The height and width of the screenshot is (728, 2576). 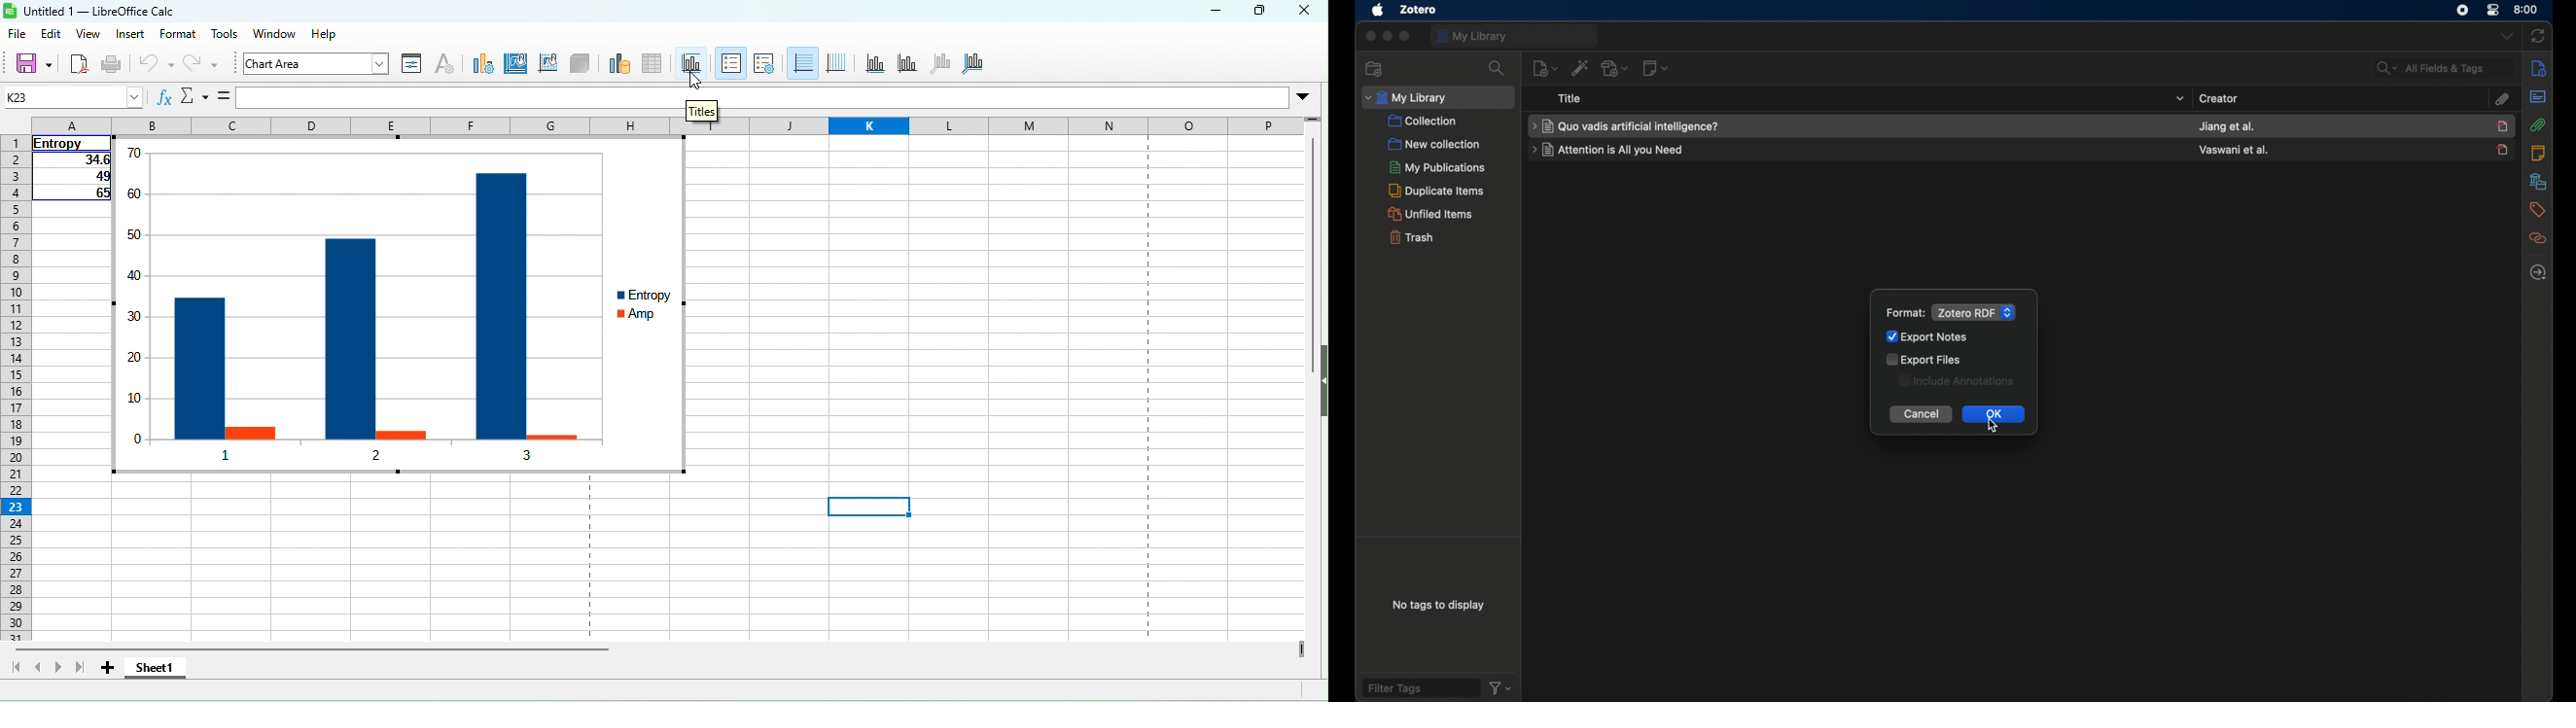 I want to click on maximize, so click(x=1406, y=36).